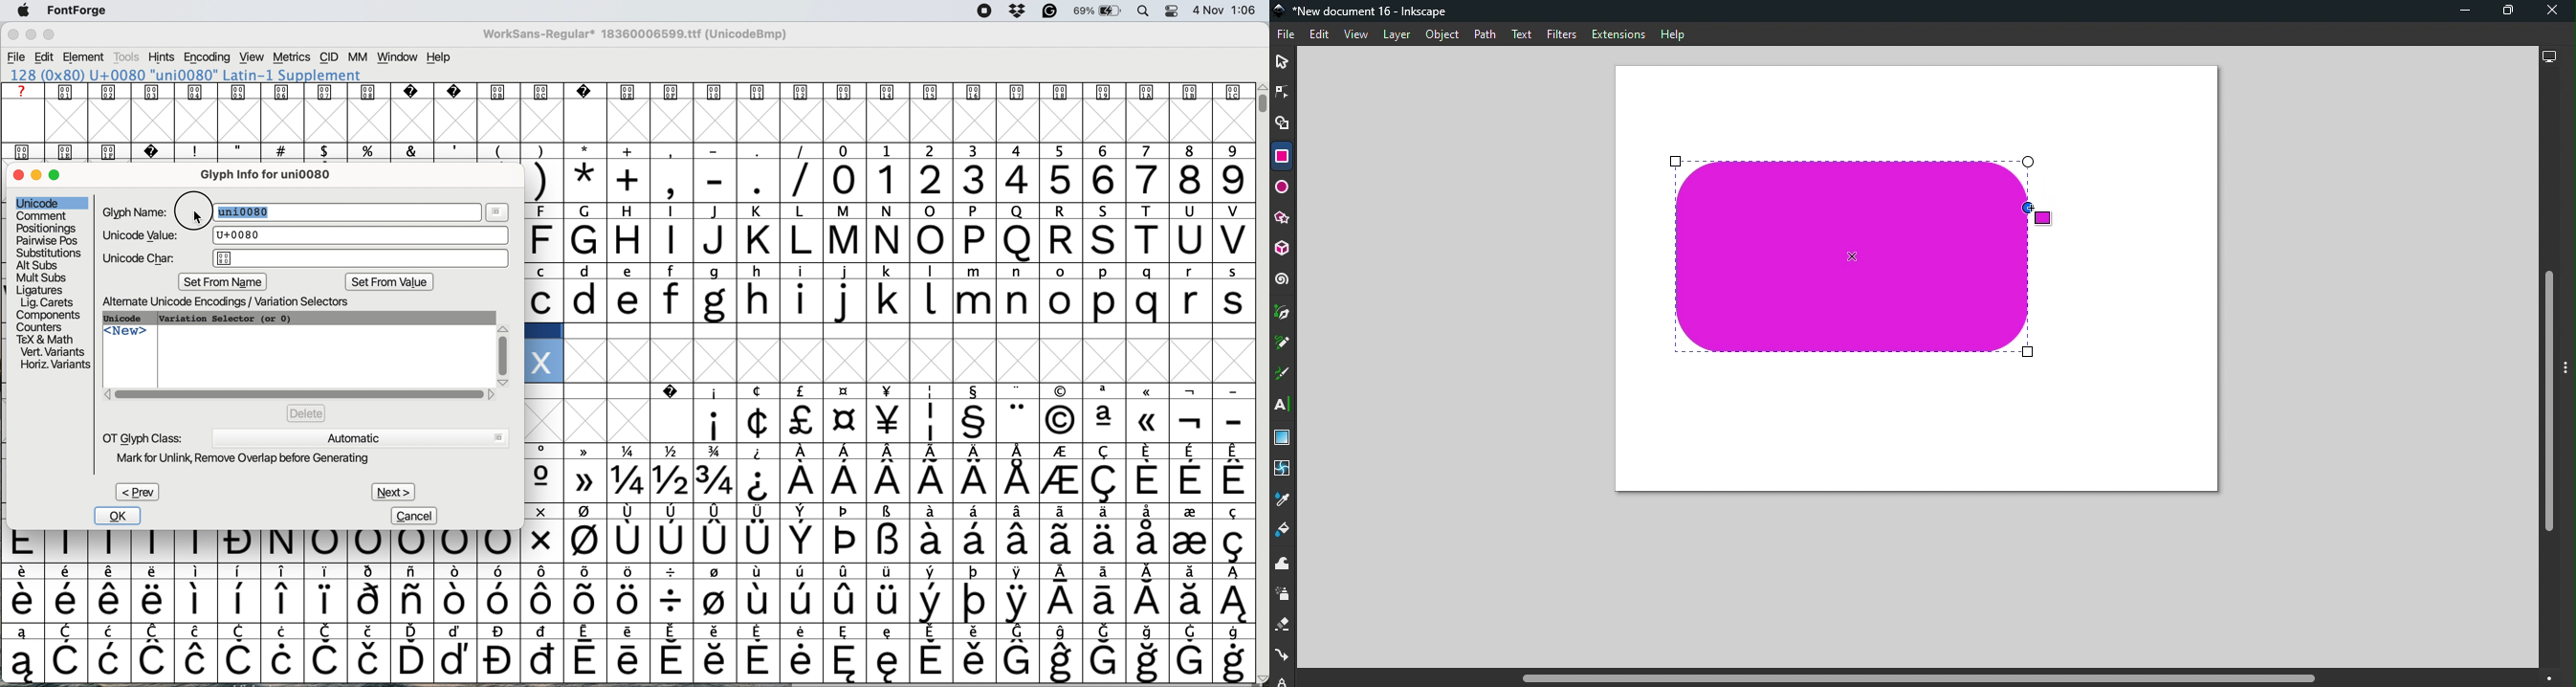  Describe the element at coordinates (2568, 369) in the screenshot. I see `Toggle command panel` at that location.